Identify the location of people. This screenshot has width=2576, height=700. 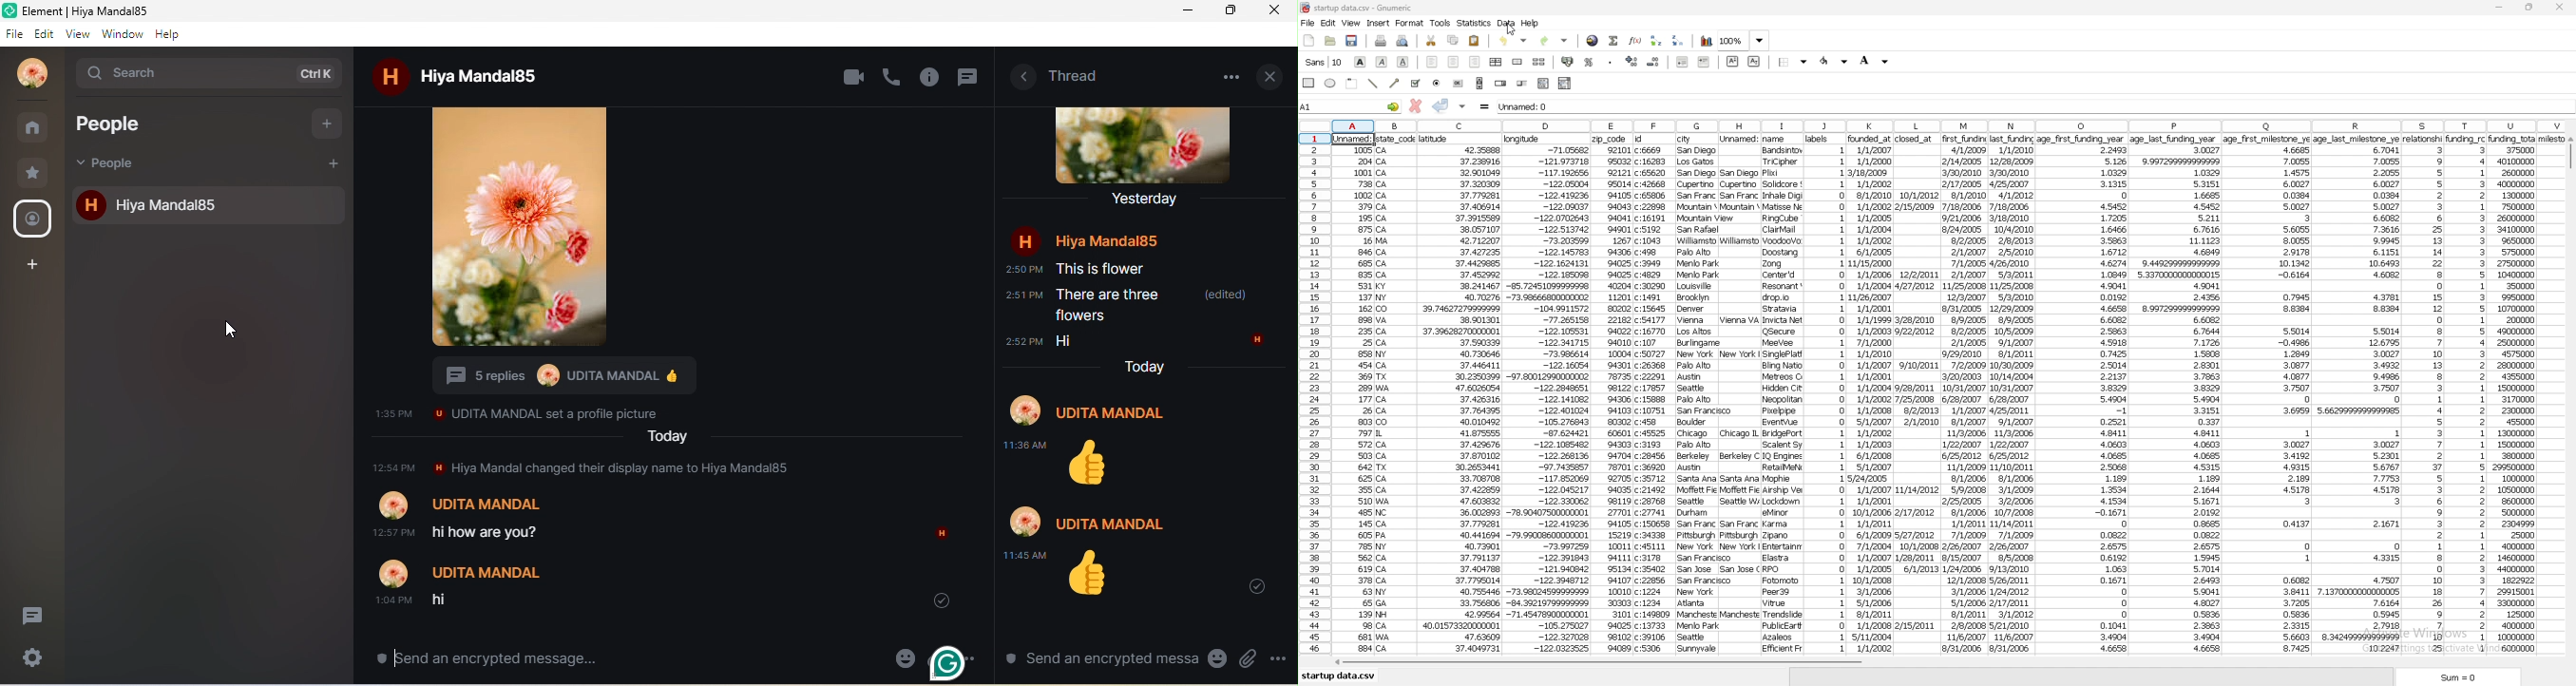
(127, 123).